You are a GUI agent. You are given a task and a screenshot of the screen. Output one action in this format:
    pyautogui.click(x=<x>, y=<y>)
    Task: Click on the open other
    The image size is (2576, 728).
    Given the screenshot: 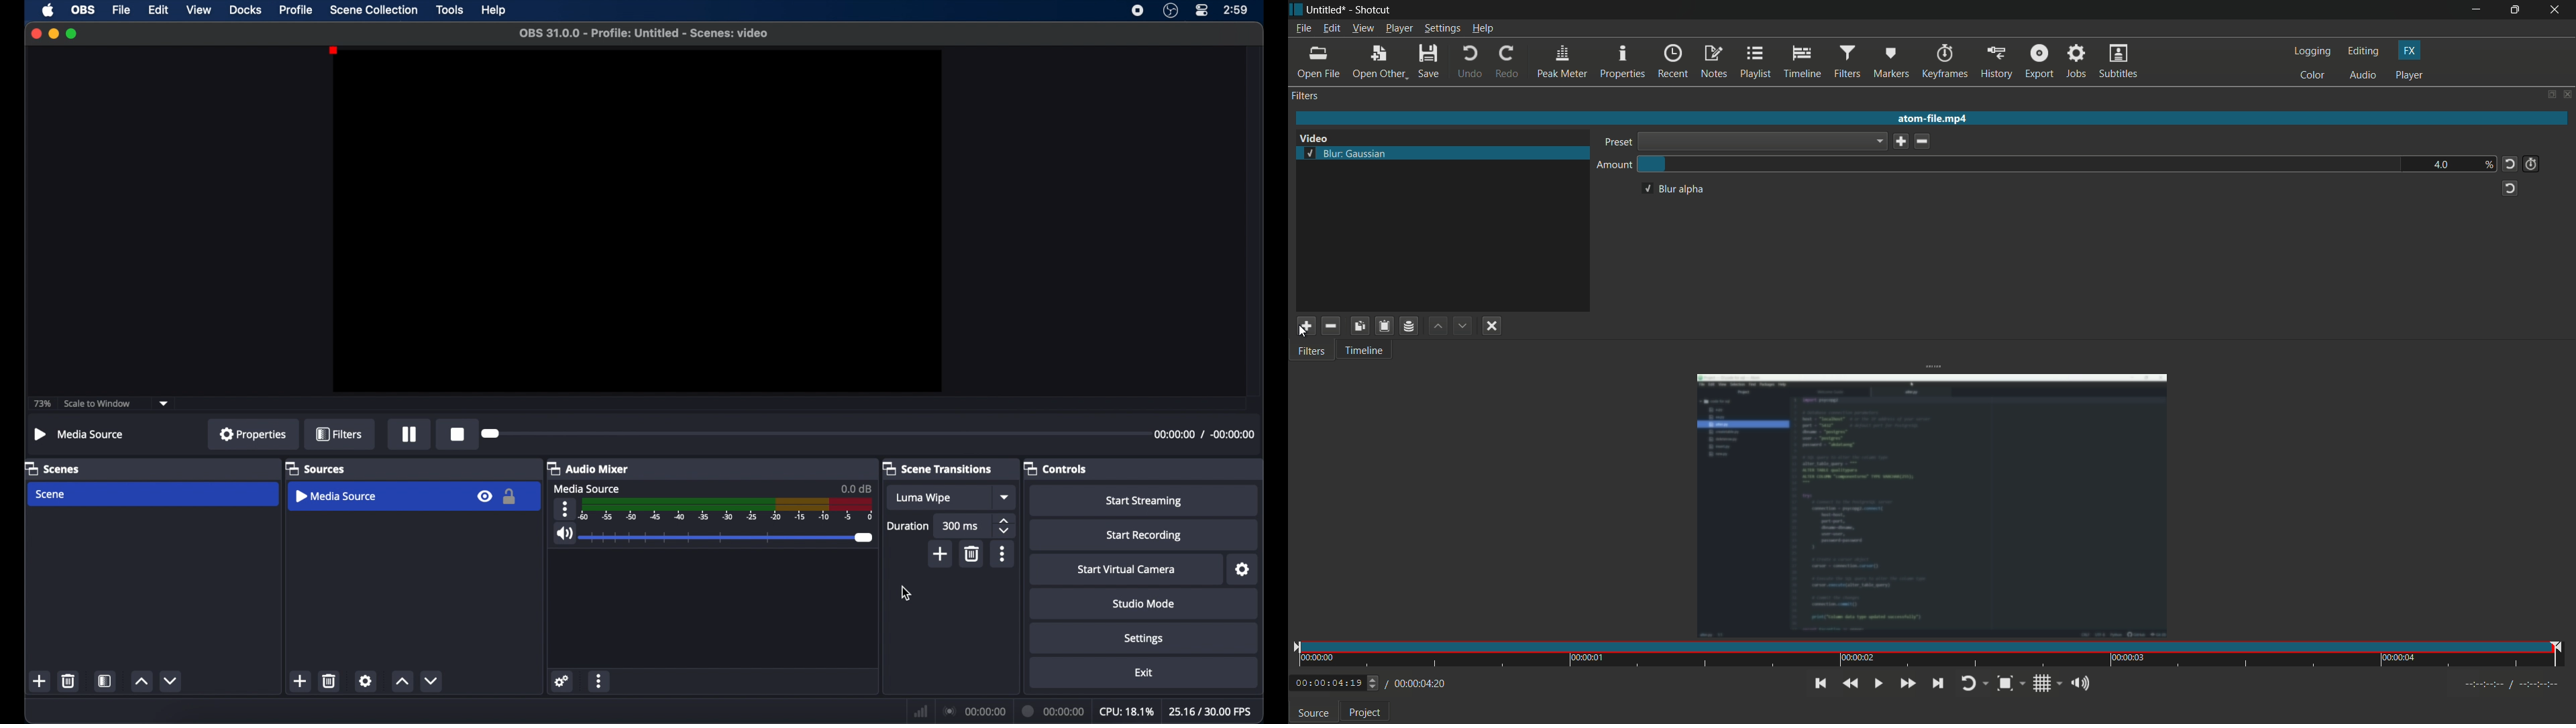 What is the action you would take?
    pyautogui.click(x=1379, y=64)
    